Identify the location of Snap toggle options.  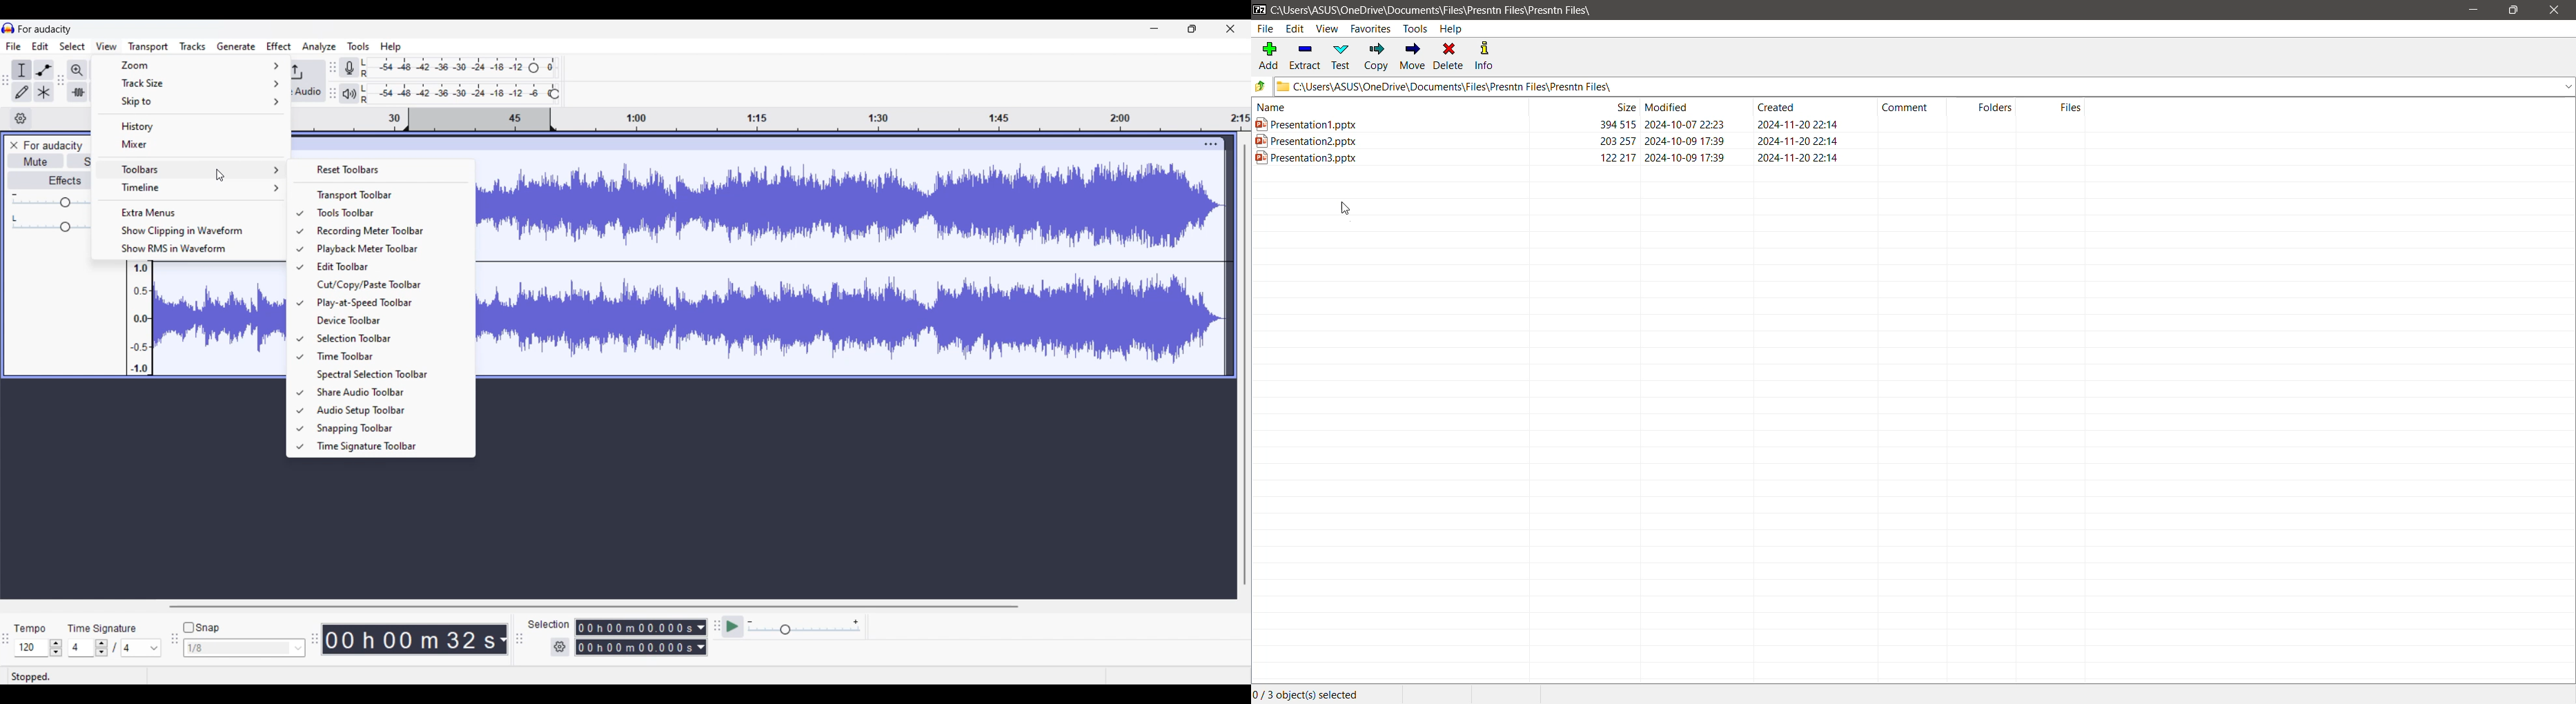
(244, 647).